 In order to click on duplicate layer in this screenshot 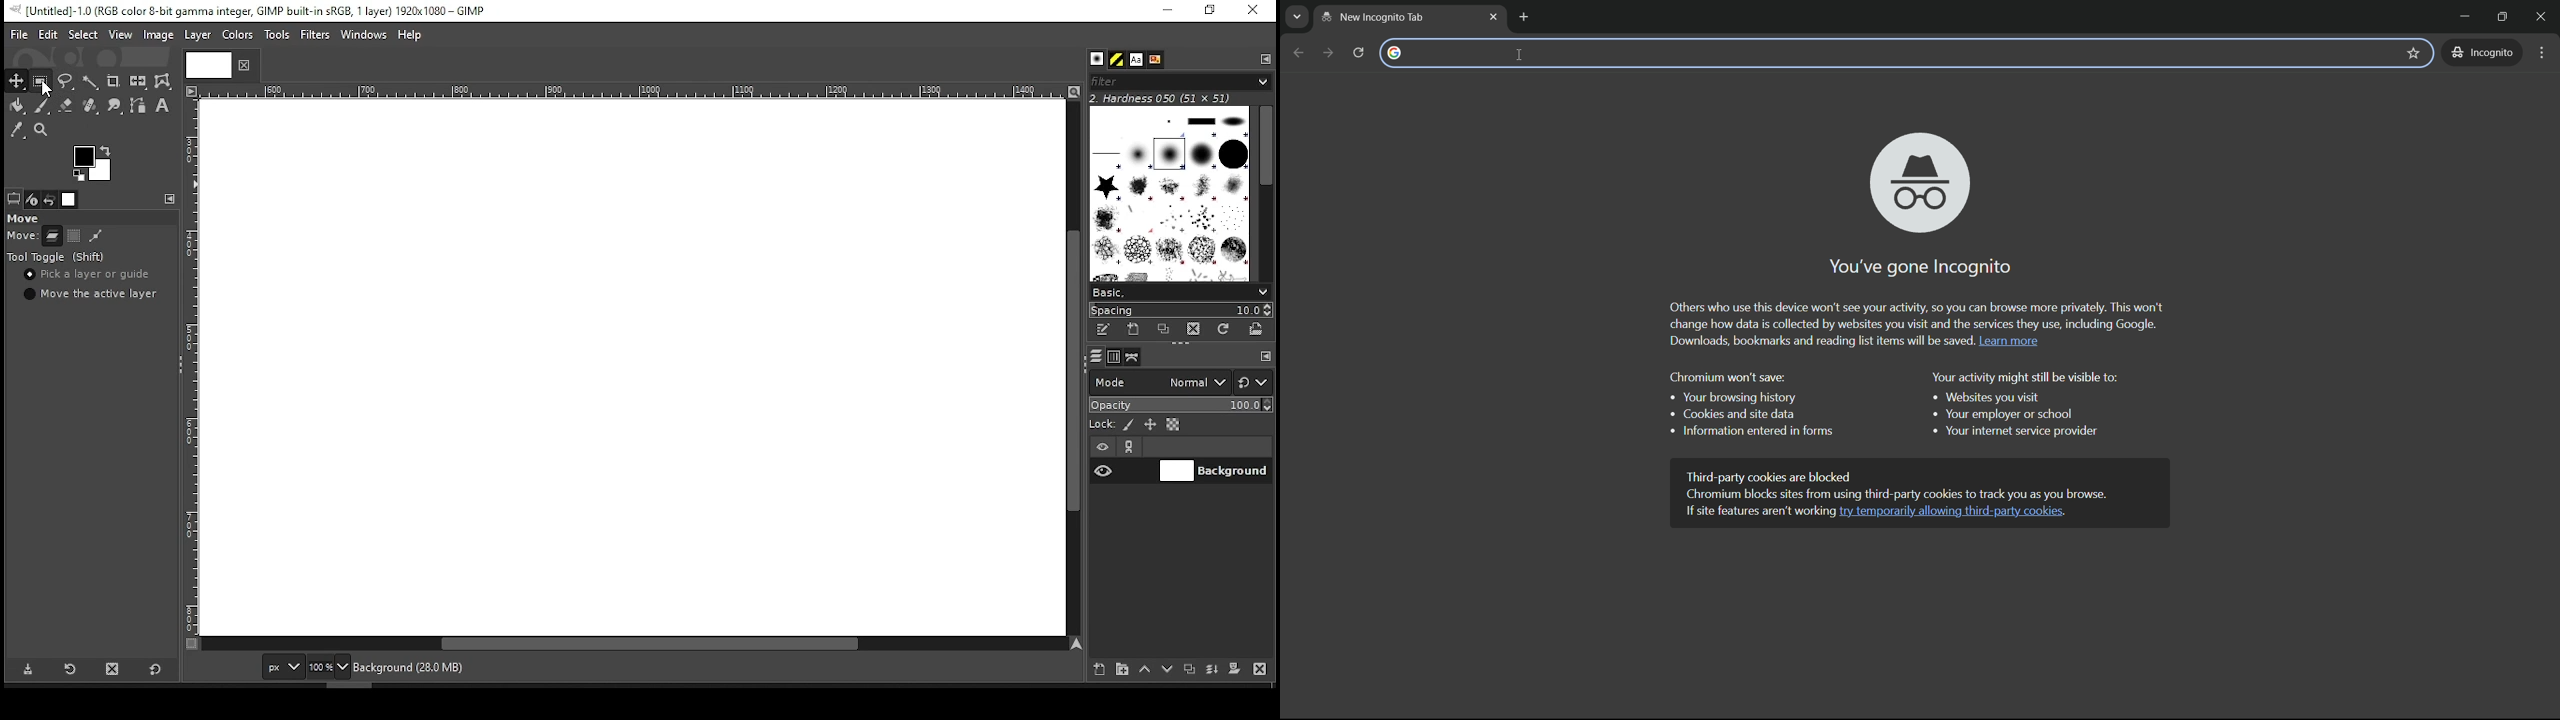, I will do `click(1192, 671)`.